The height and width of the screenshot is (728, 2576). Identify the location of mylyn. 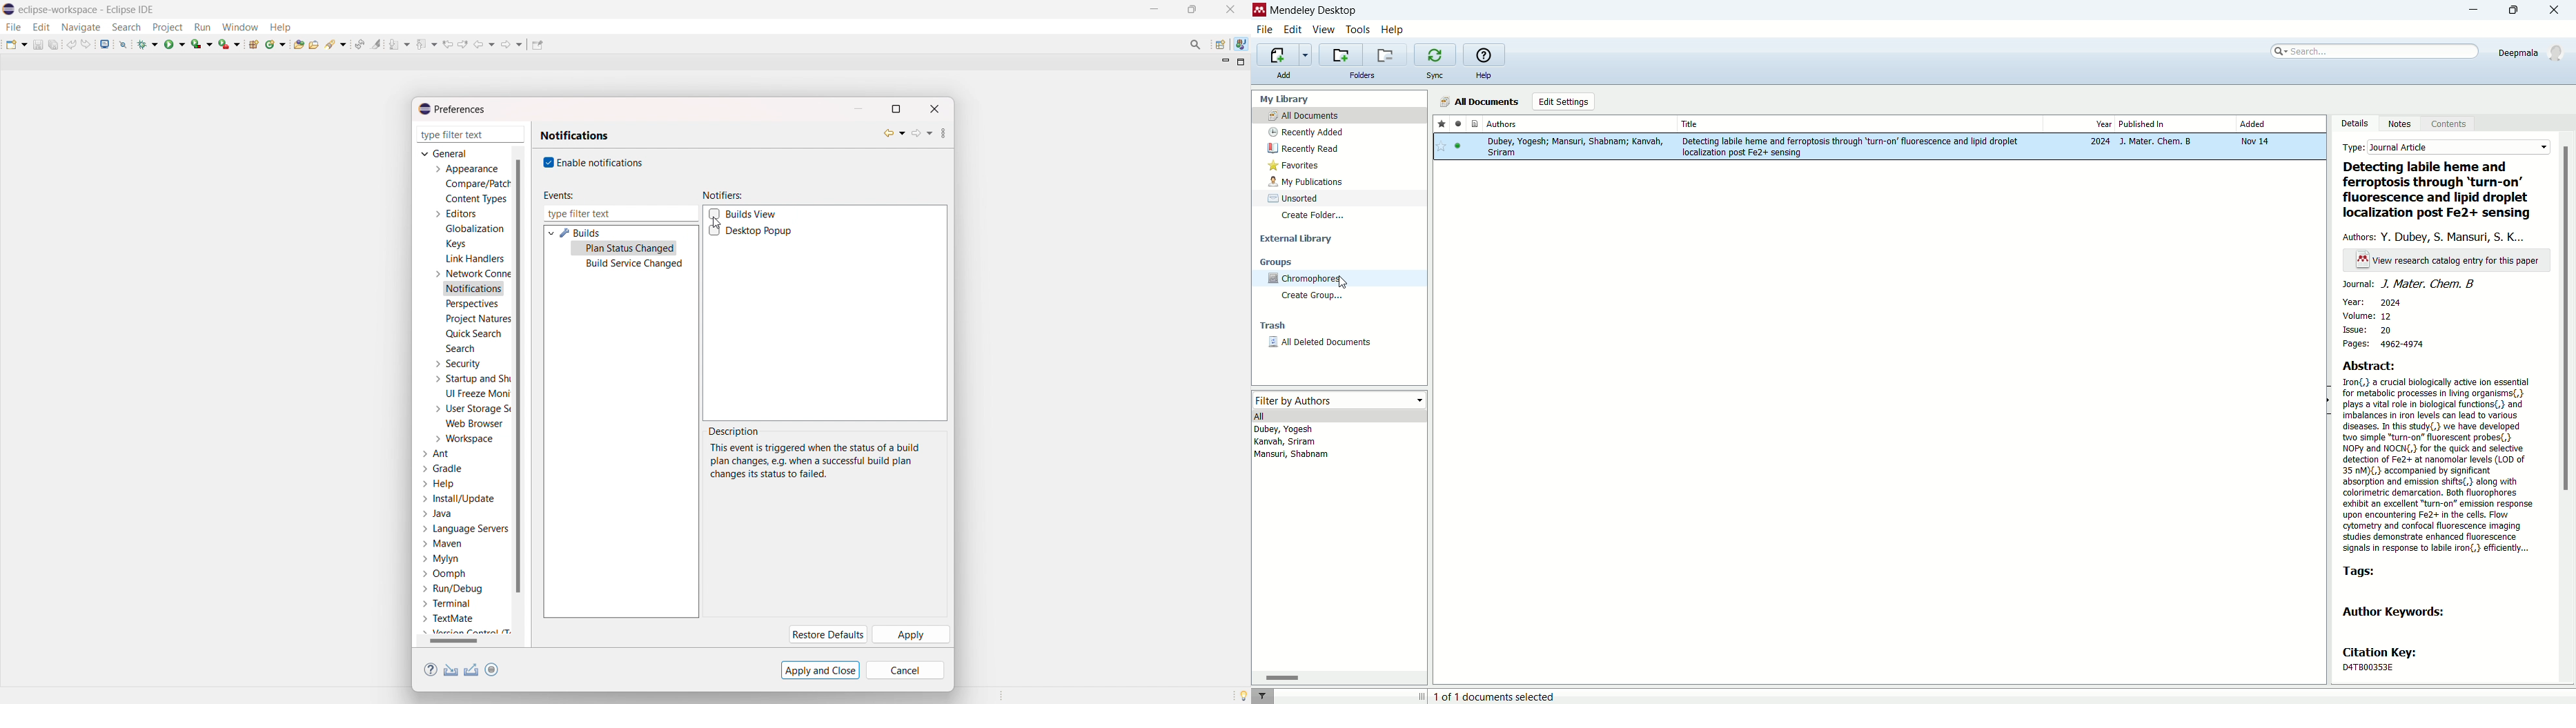
(441, 559).